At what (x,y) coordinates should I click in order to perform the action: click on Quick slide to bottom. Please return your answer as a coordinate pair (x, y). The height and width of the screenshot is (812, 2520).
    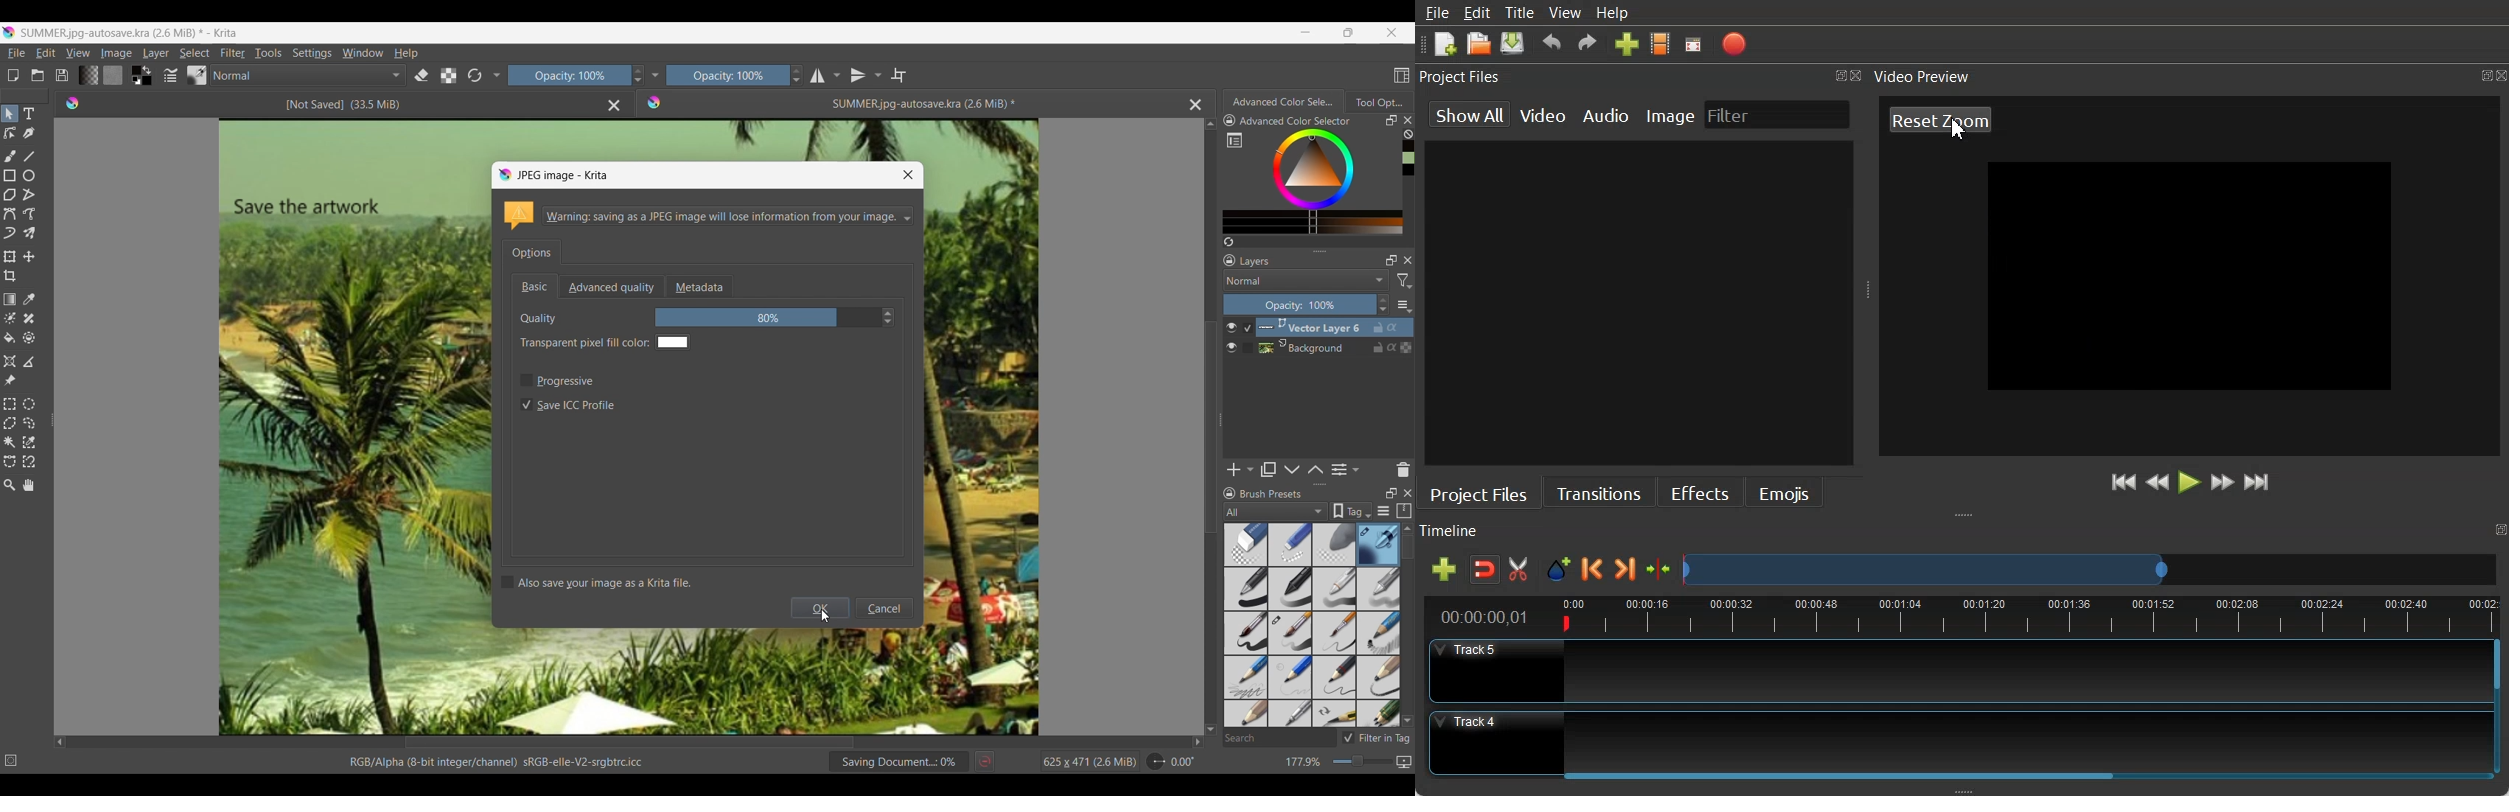
    Looking at the image, I should click on (1211, 730).